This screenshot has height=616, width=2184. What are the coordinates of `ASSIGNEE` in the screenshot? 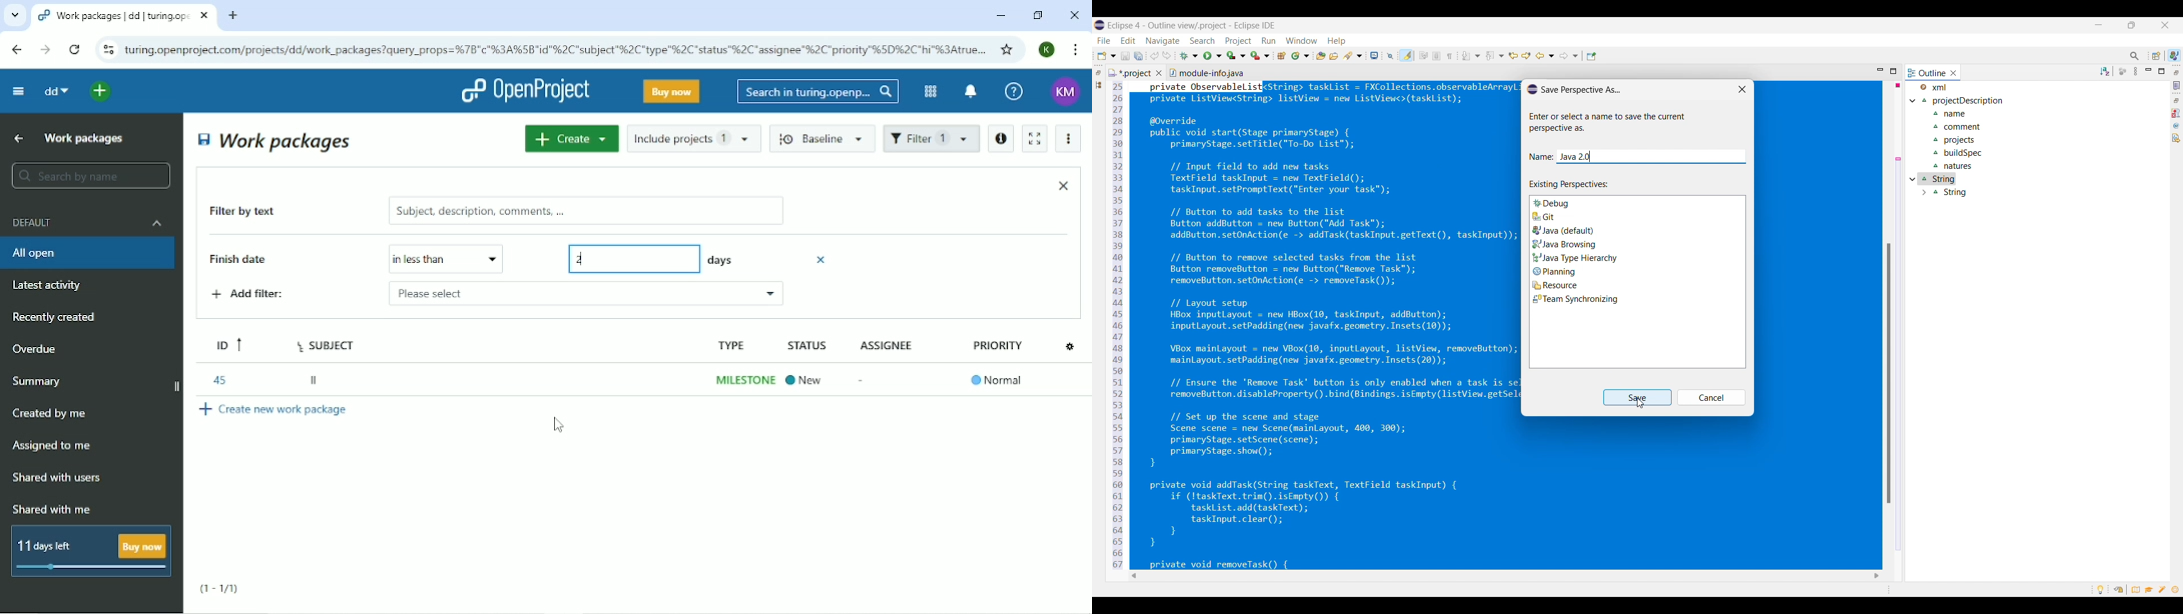 It's located at (889, 345).